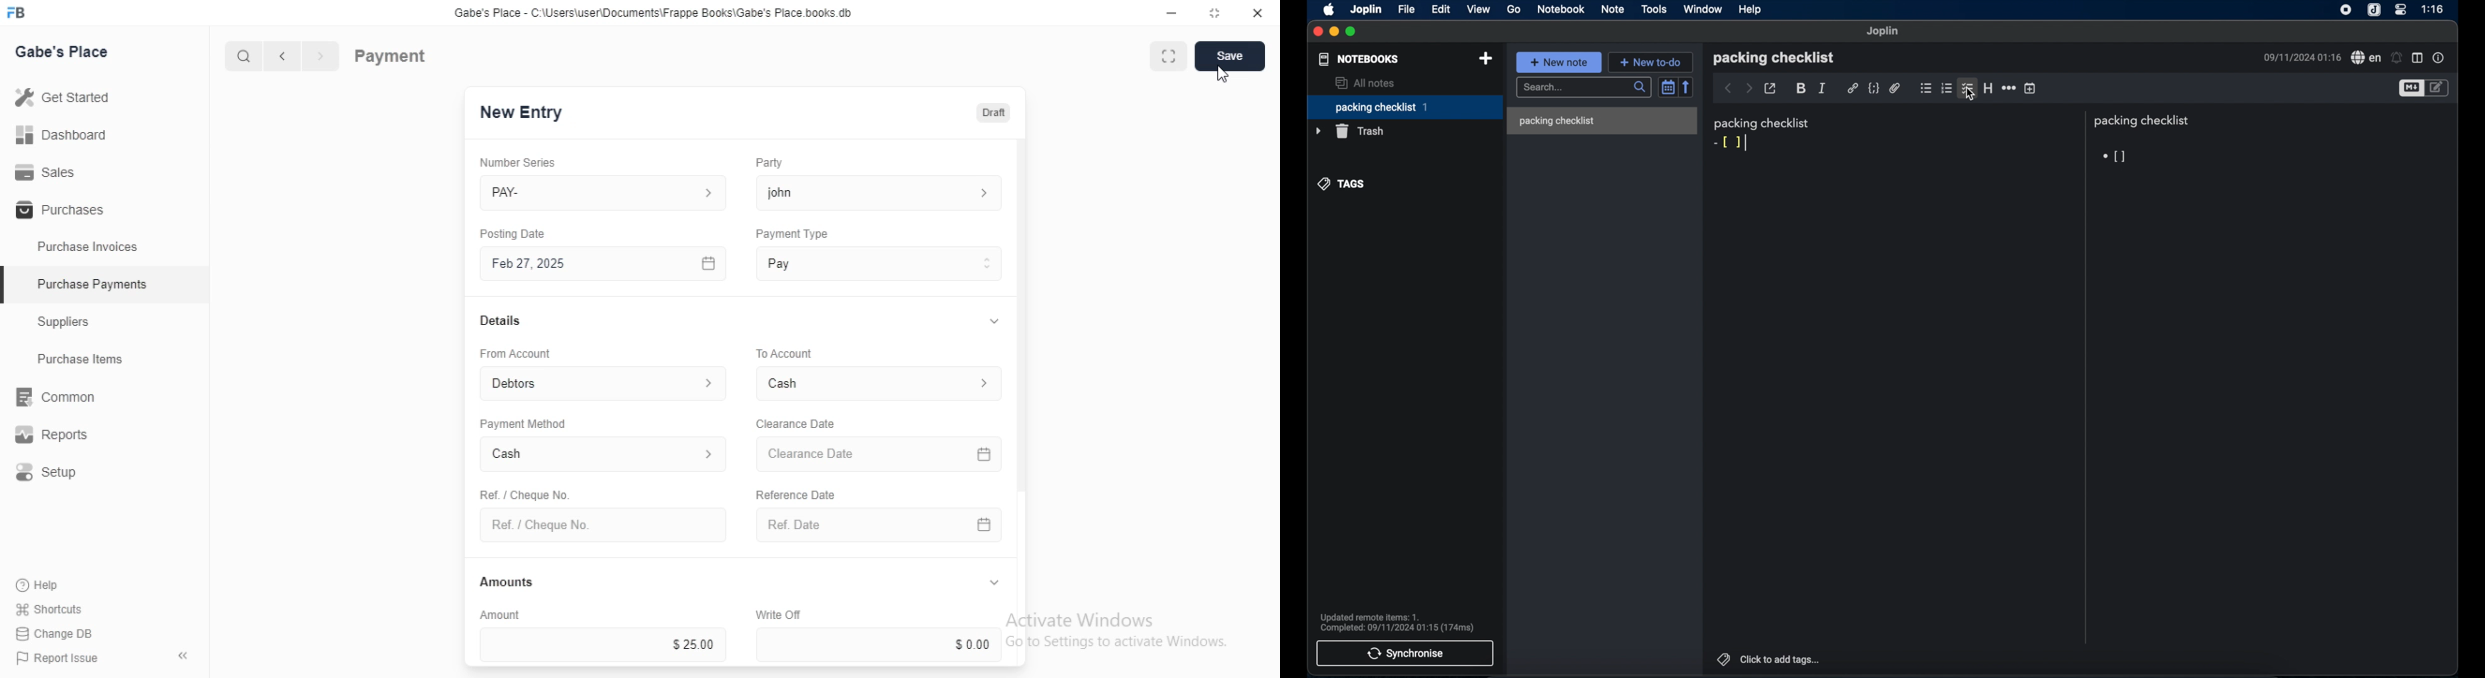 The image size is (2492, 700). Describe the element at coordinates (1022, 403) in the screenshot. I see `vertical scroll bar` at that location.